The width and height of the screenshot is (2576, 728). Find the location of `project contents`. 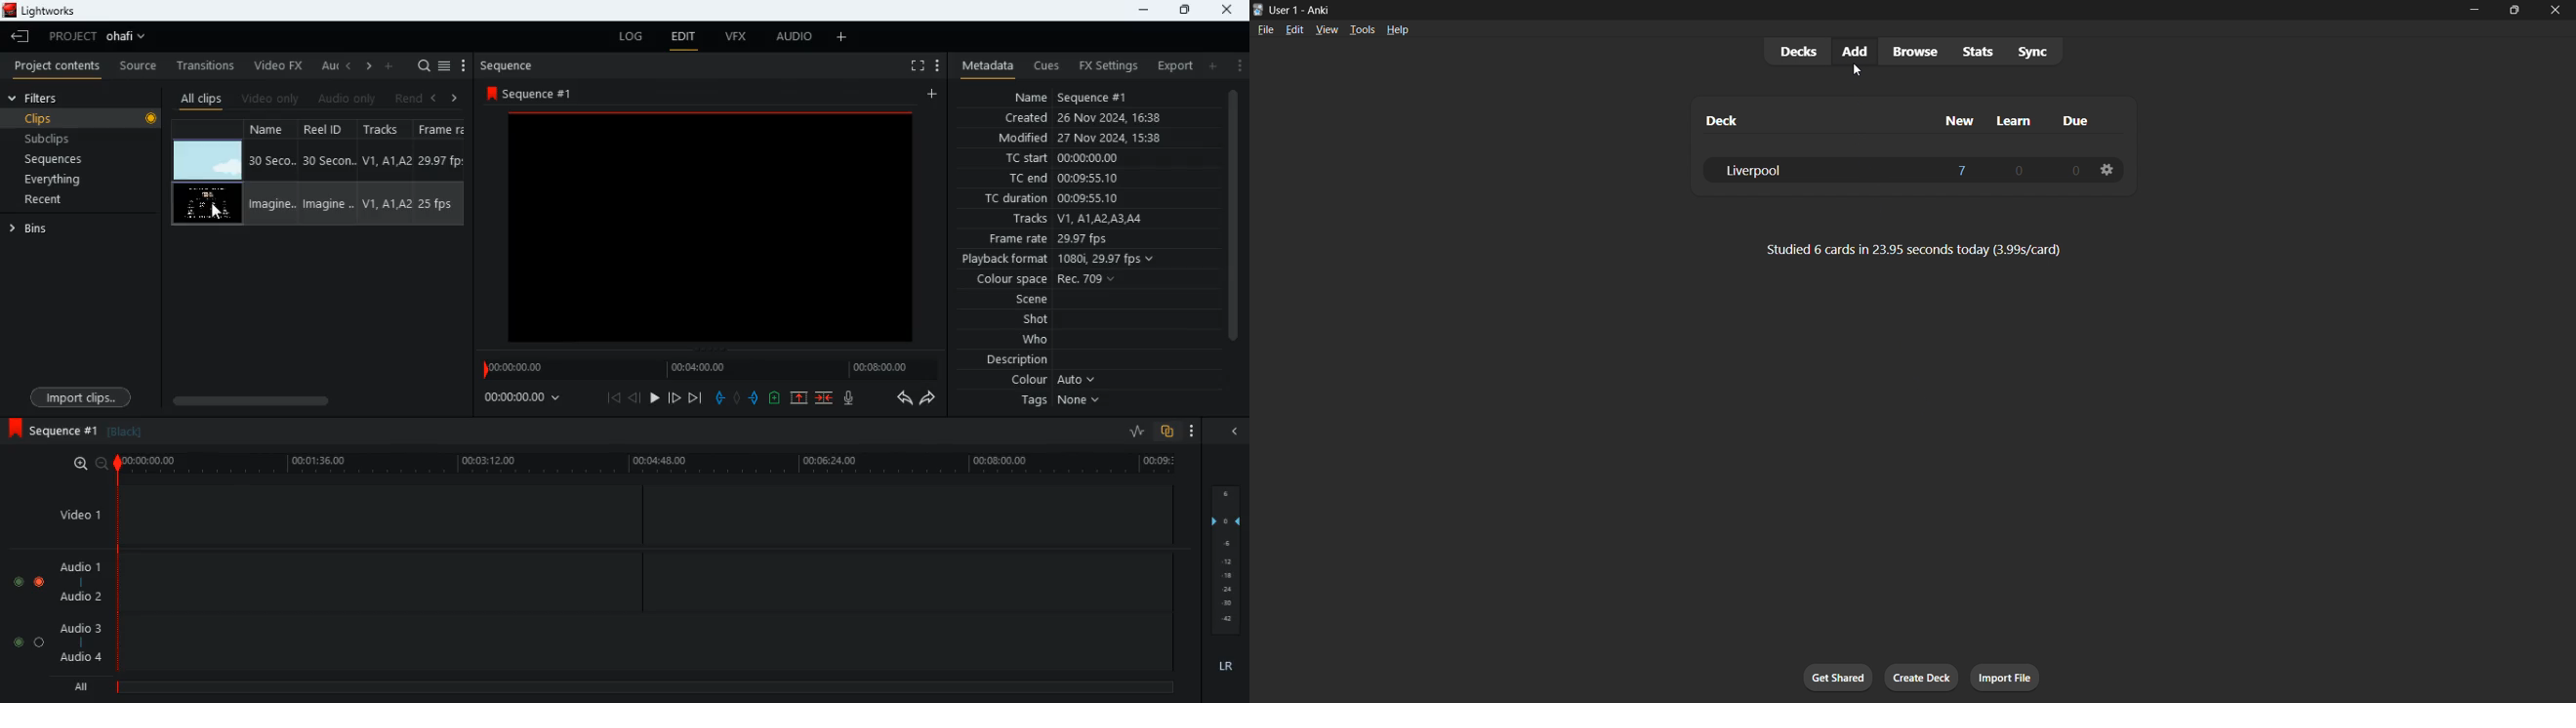

project contents is located at coordinates (57, 64).